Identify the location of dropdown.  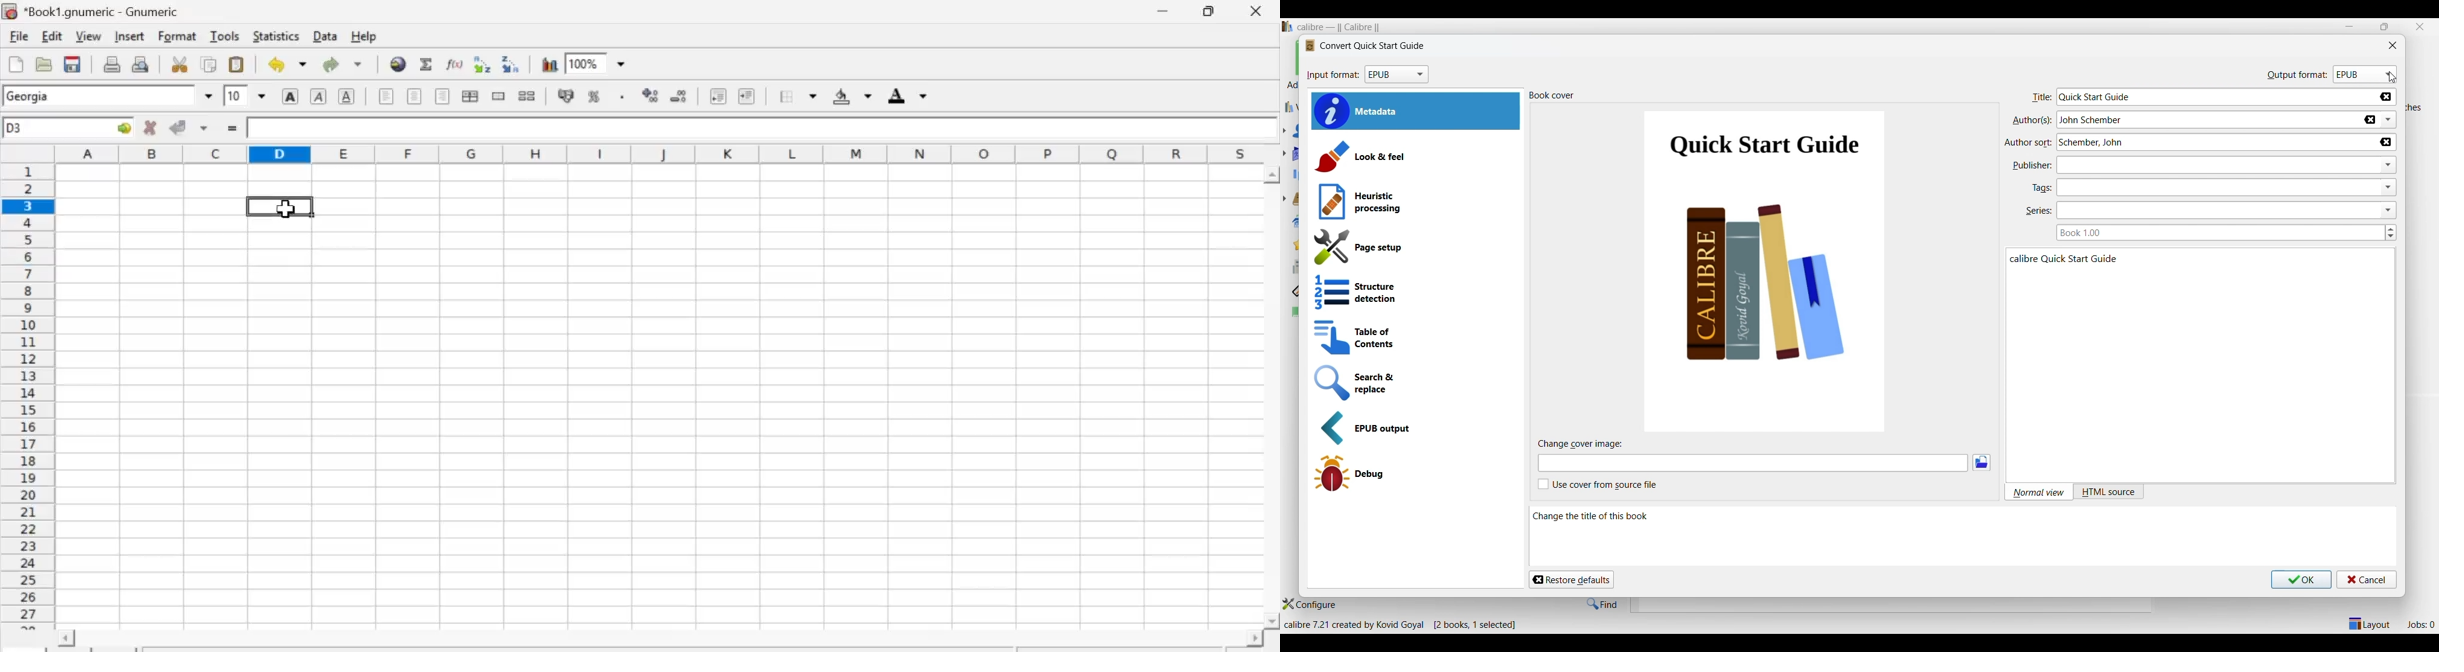
(2390, 210).